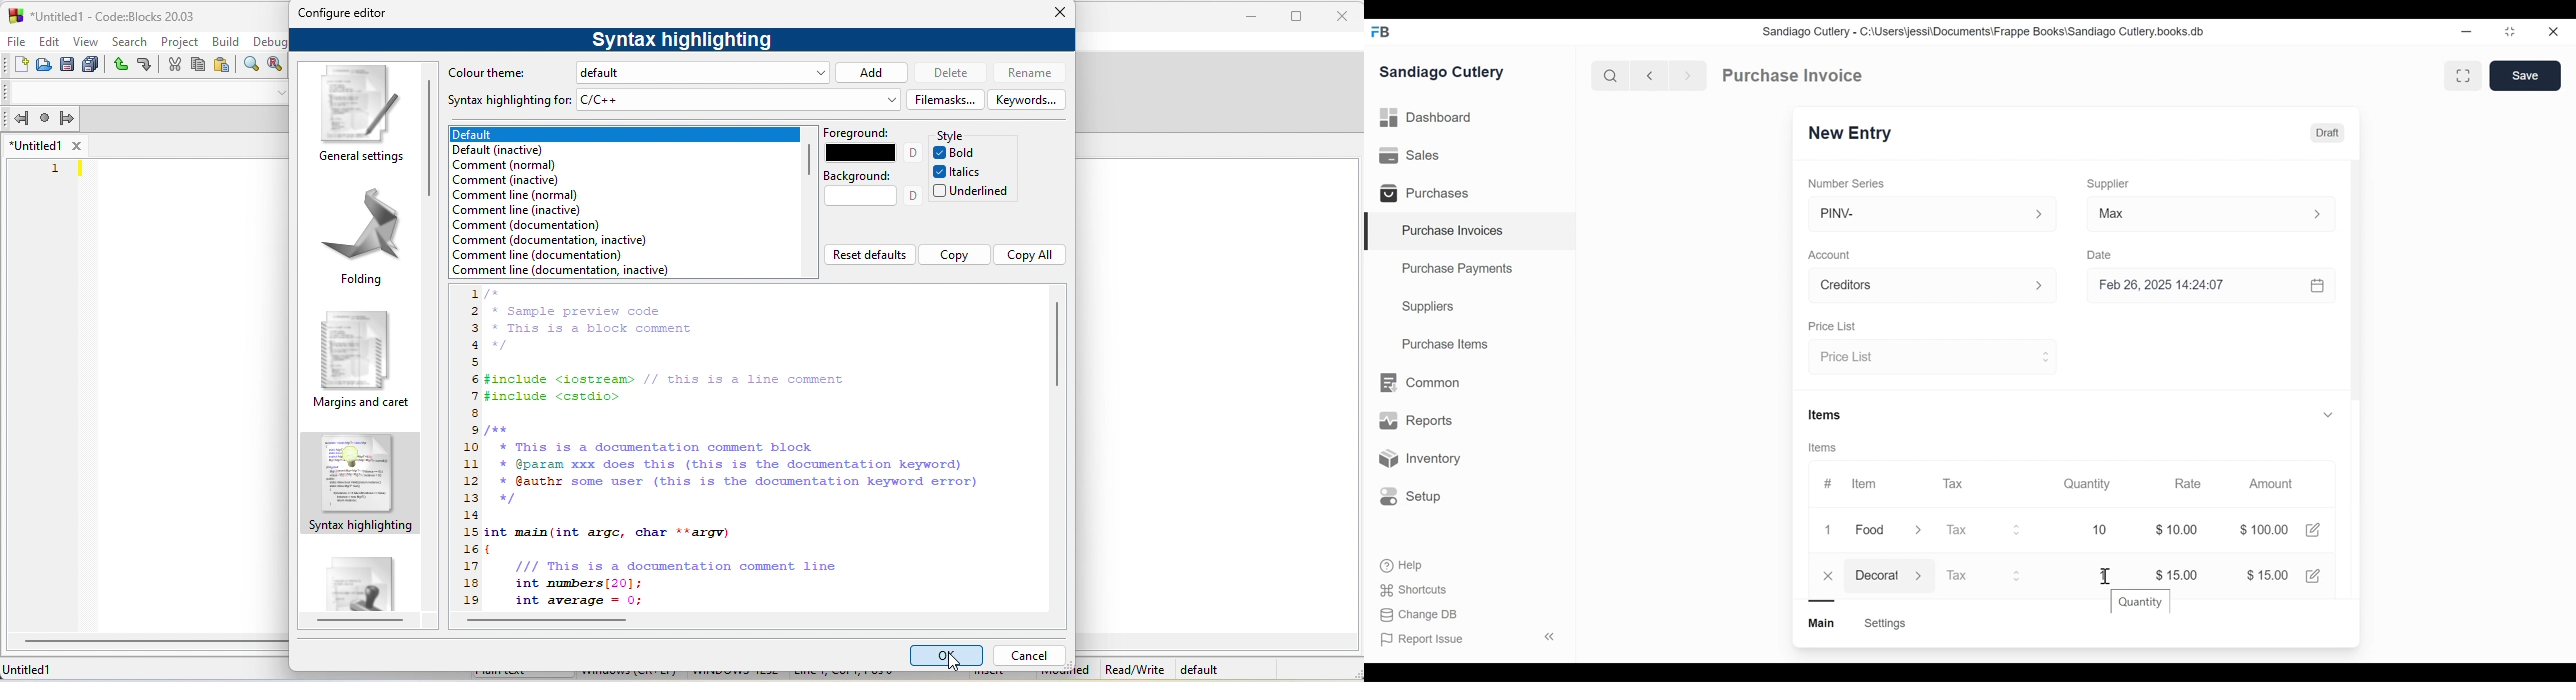  I want to click on Max, so click(2186, 216).